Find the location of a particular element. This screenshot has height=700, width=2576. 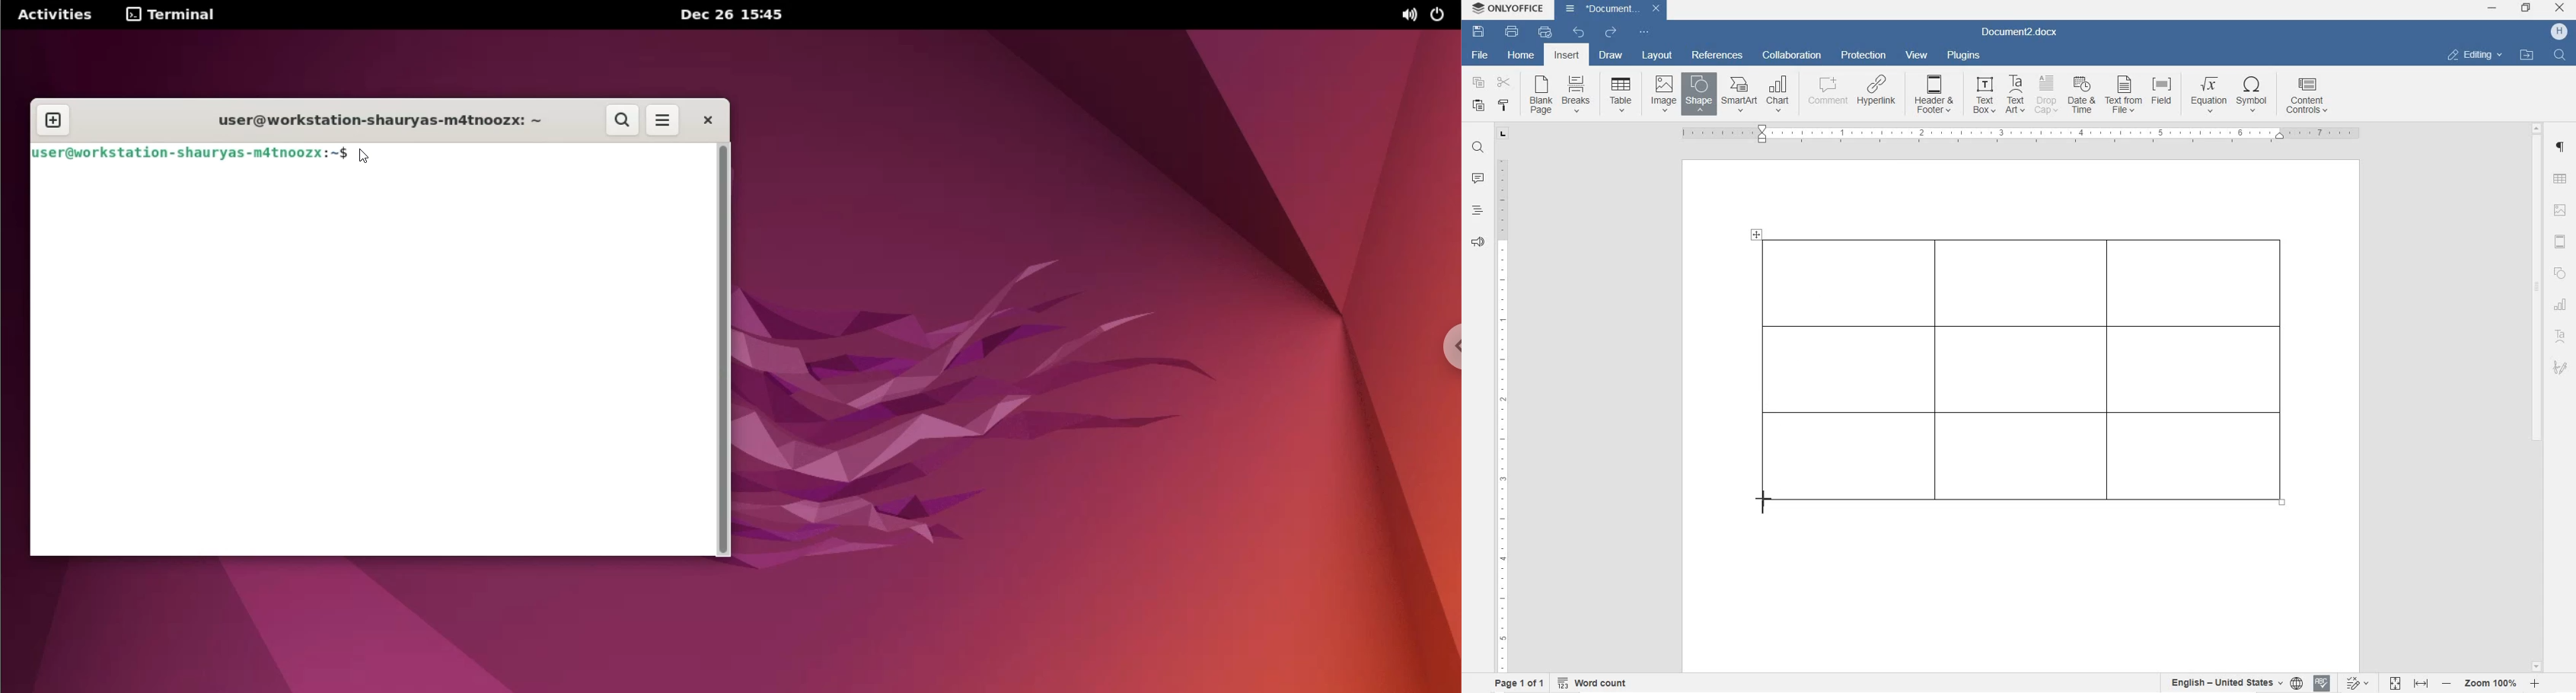

terminal is located at coordinates (172, 16).